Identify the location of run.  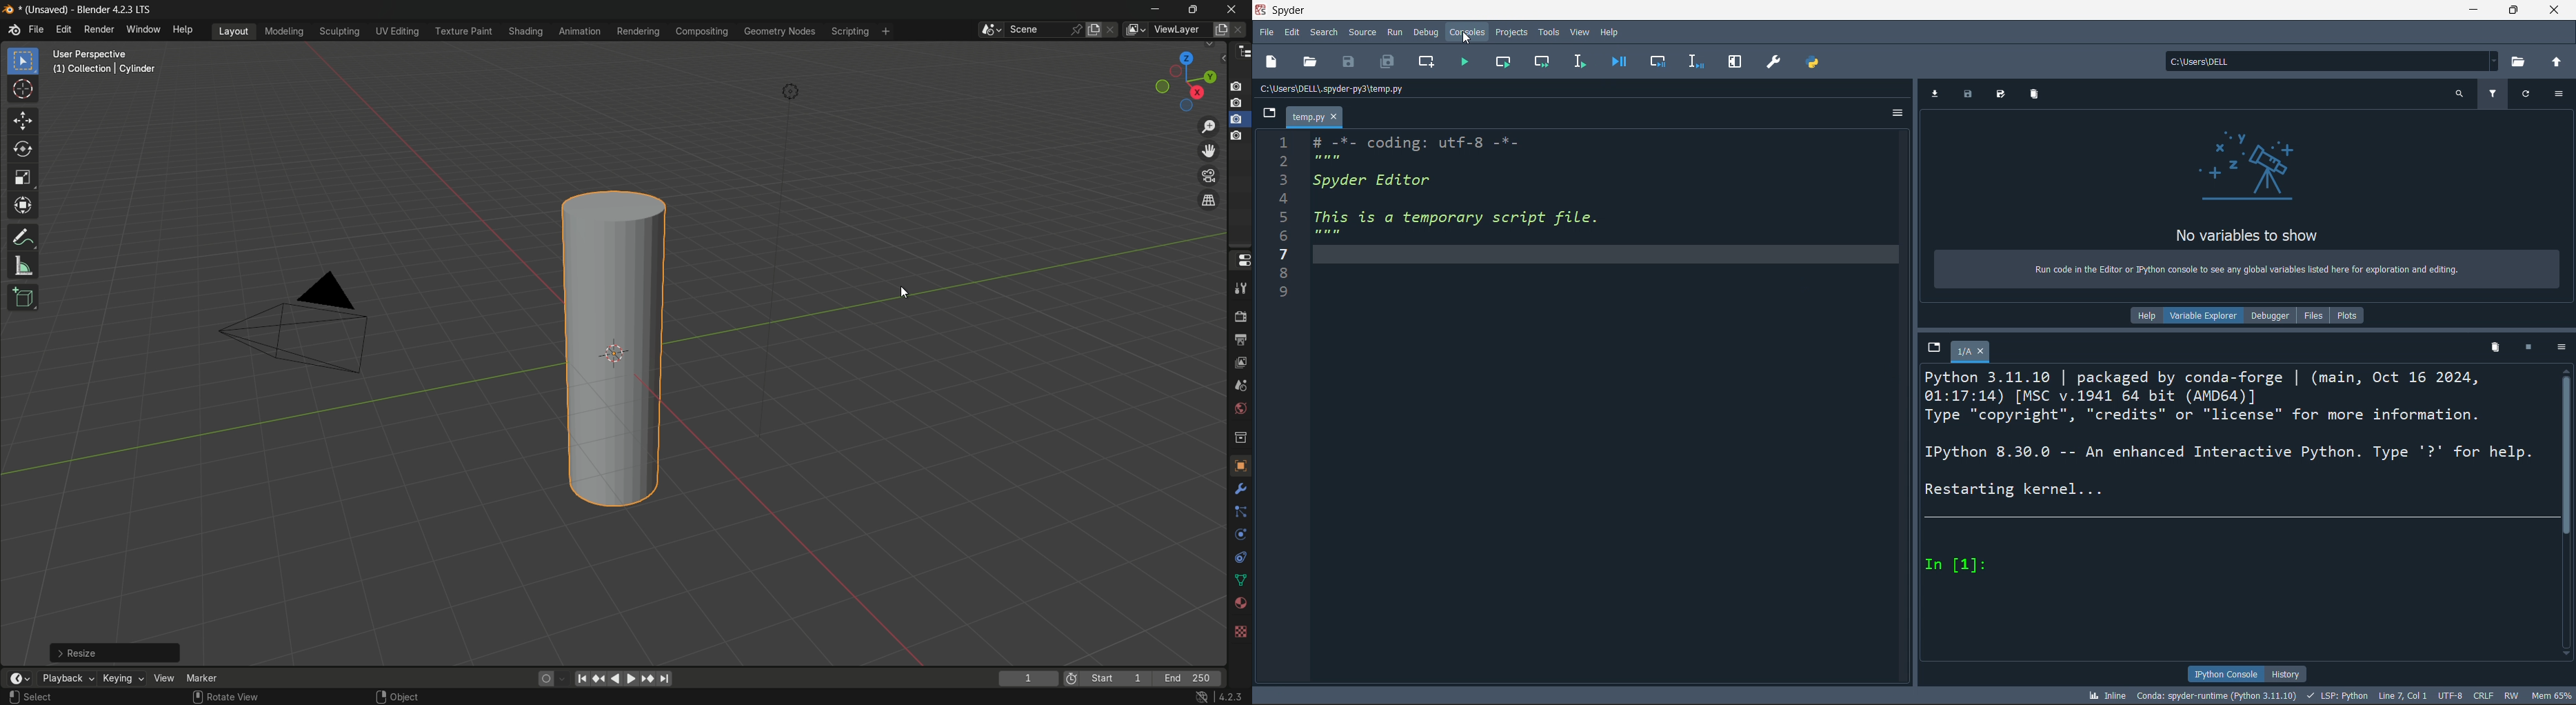
(1395, 33).